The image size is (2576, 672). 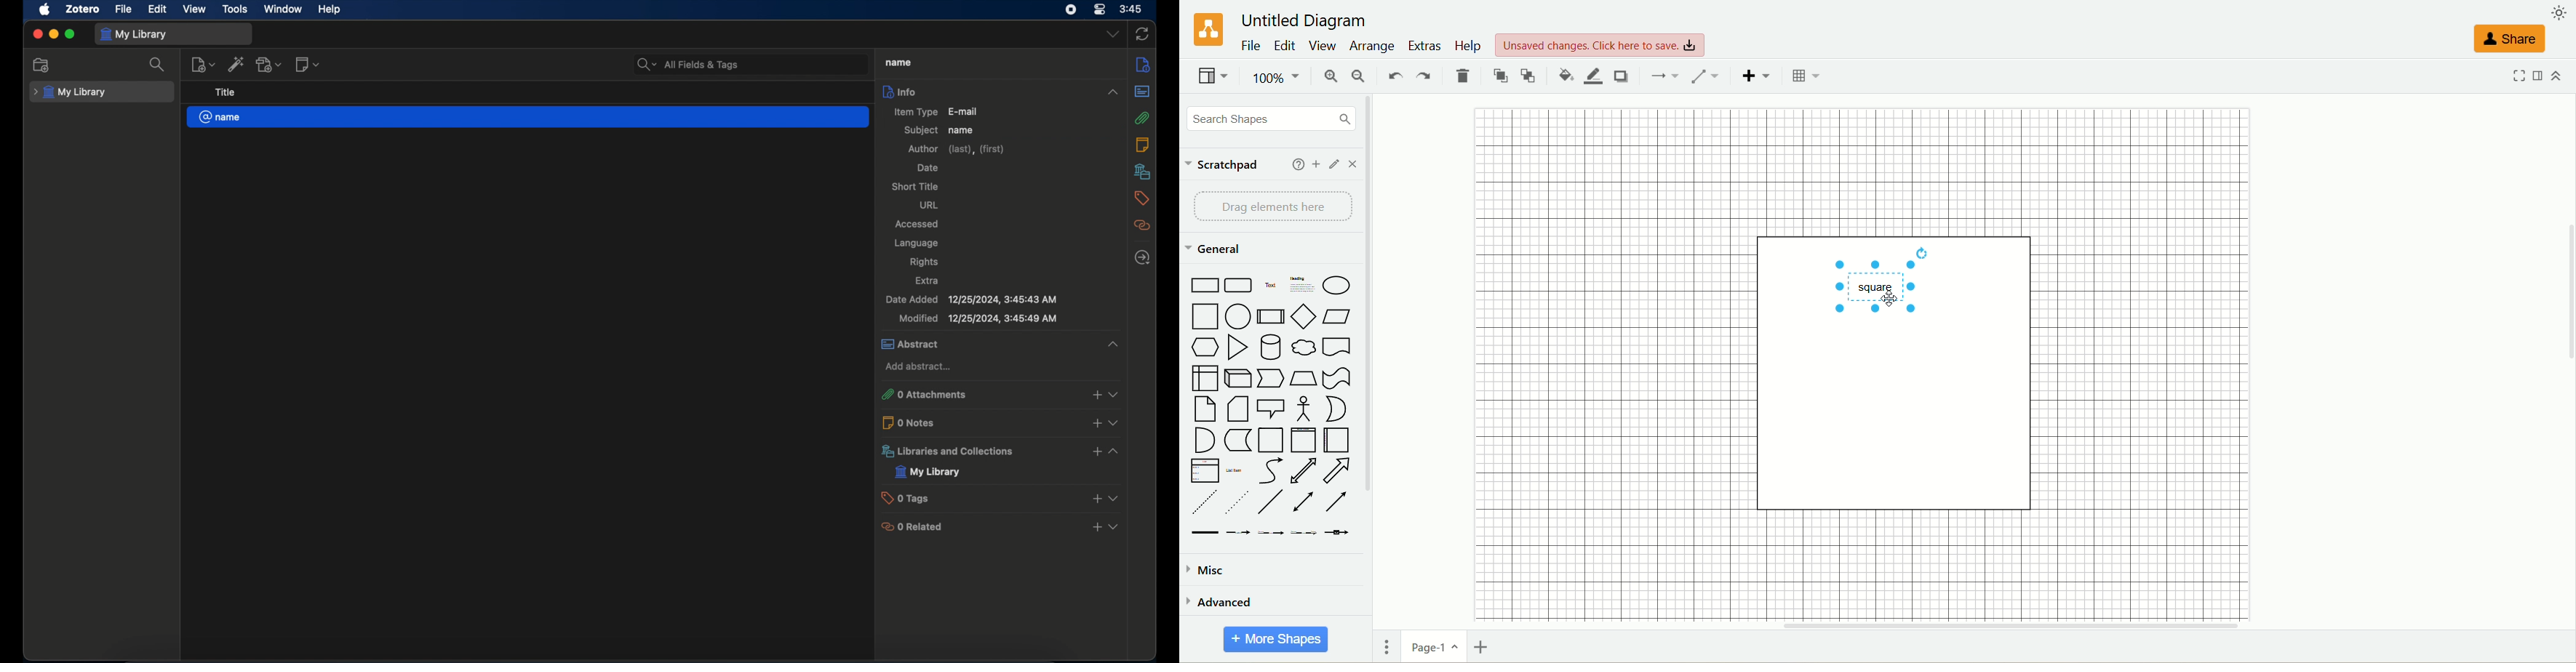 I want to click on general, so click(x=1219, y=250).